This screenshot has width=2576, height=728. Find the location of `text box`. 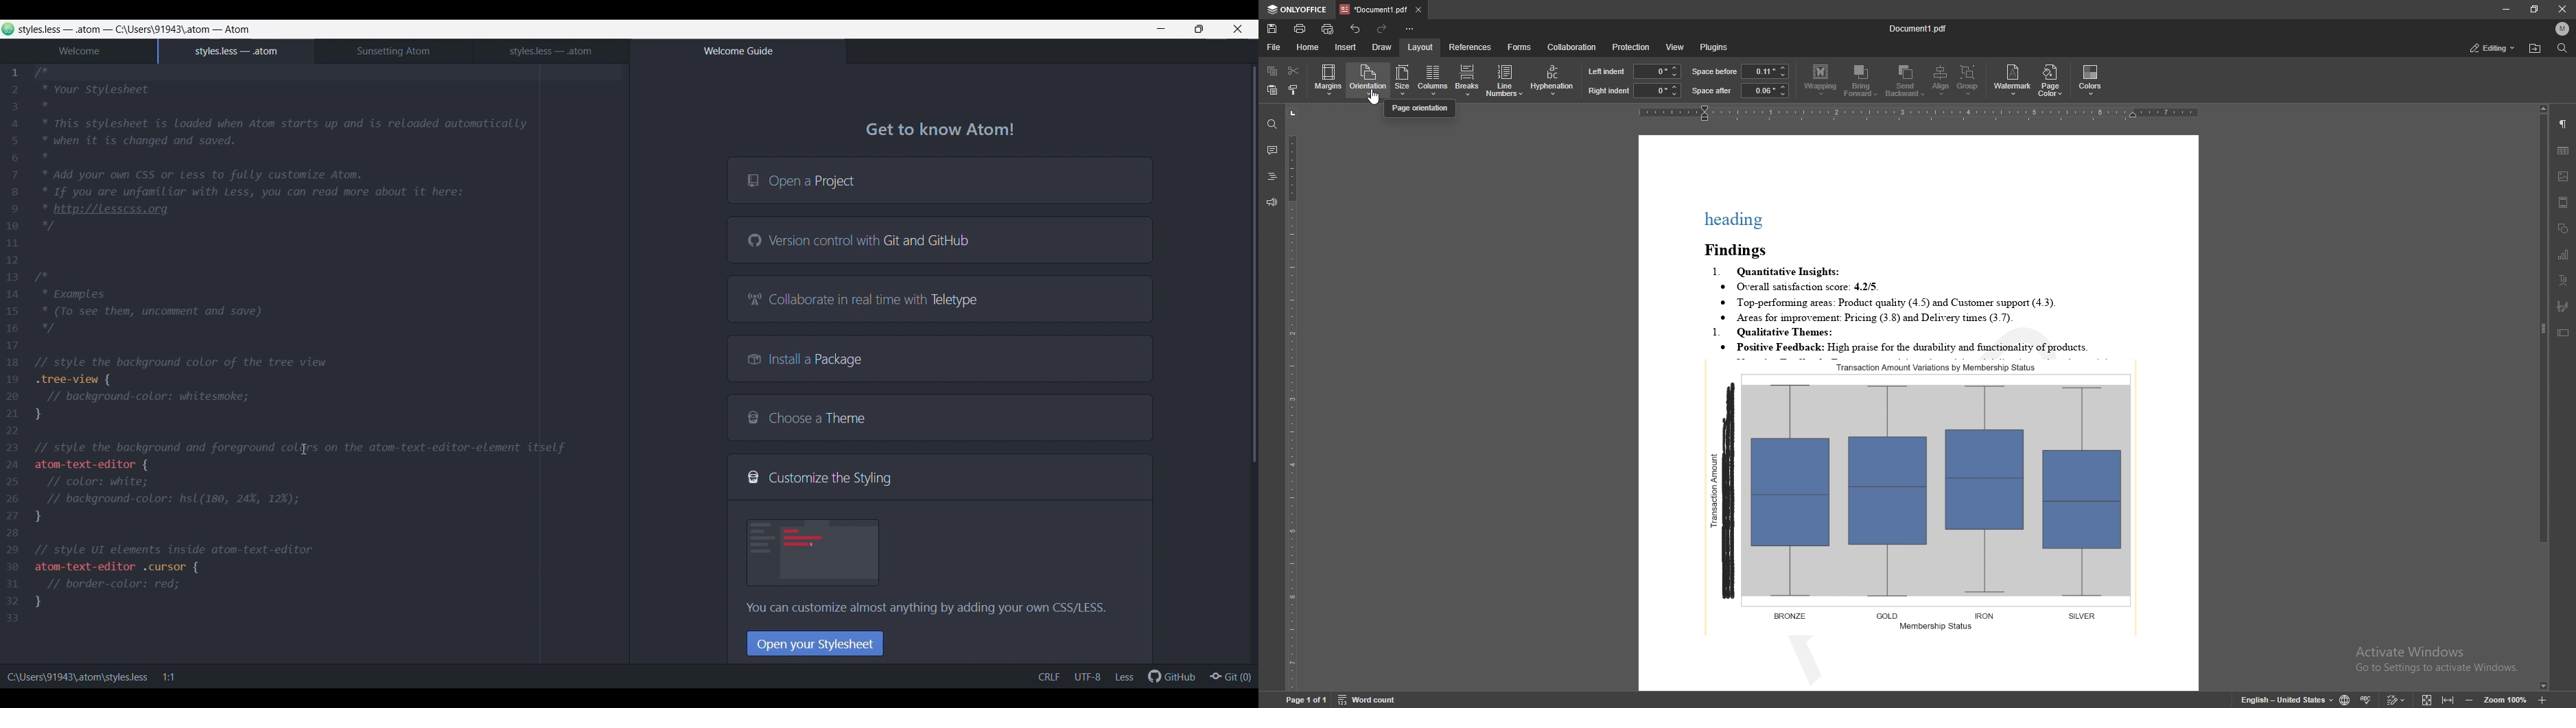

text box is located at coordinates (2563, 332).